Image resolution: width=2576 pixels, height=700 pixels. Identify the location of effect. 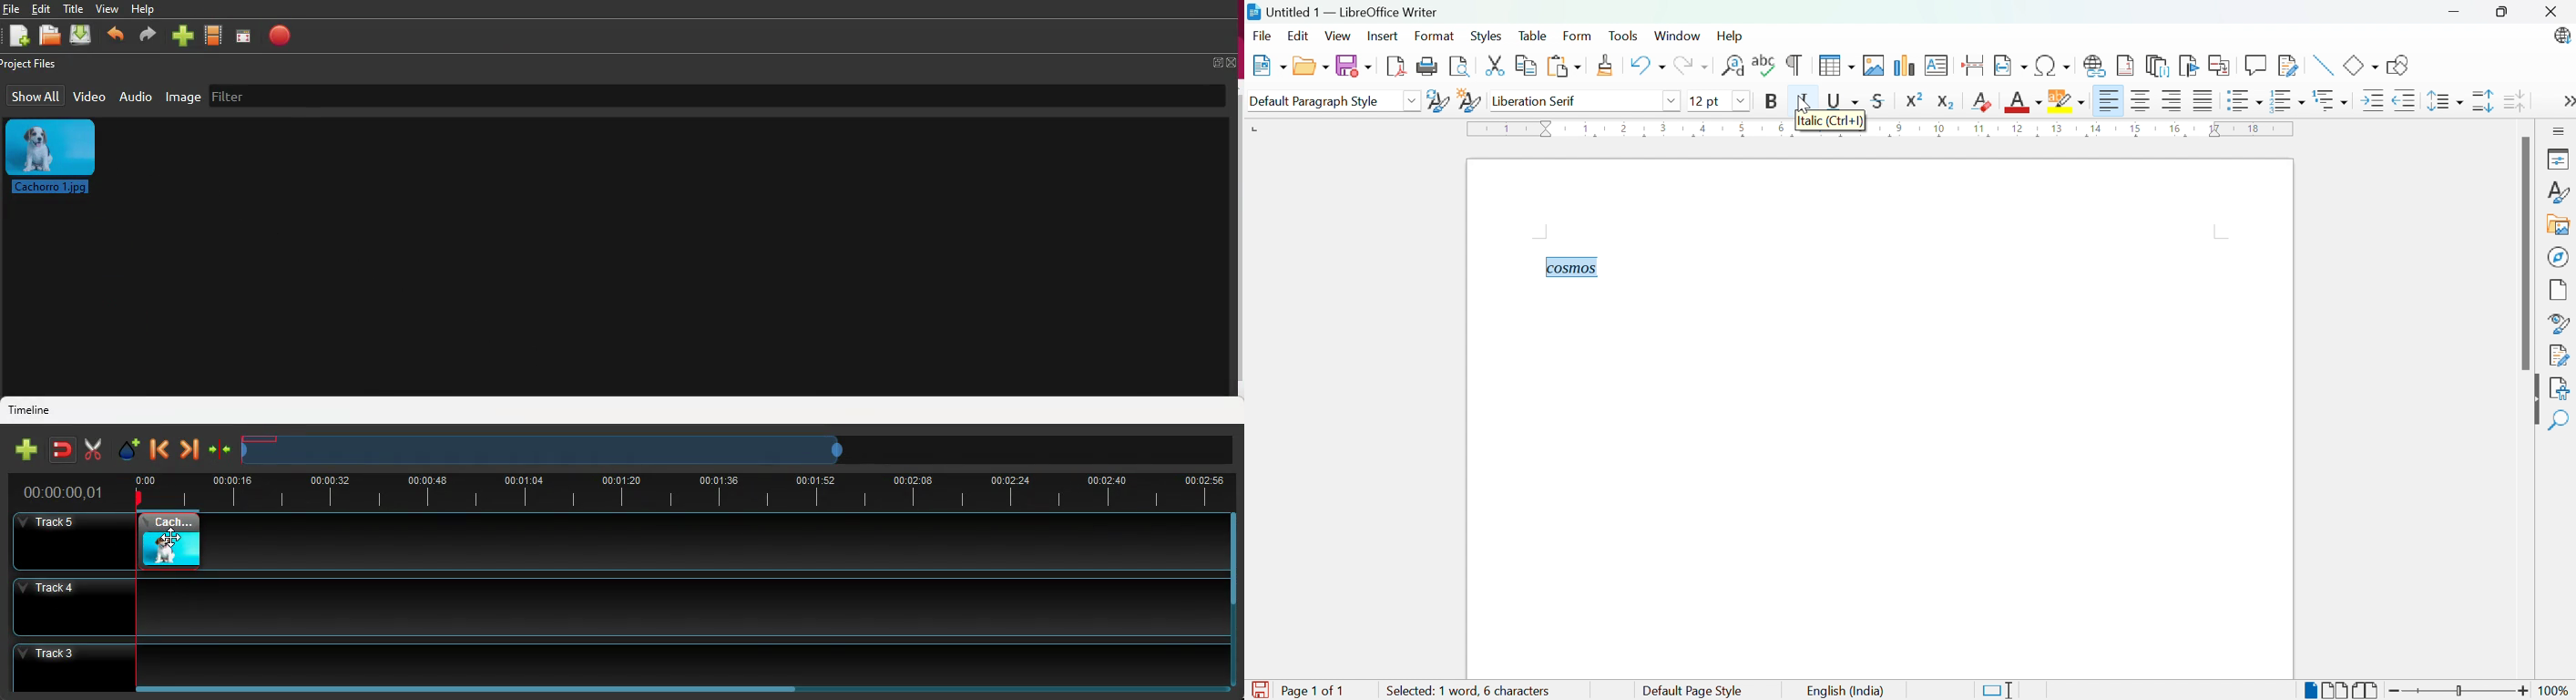
(130, 450).